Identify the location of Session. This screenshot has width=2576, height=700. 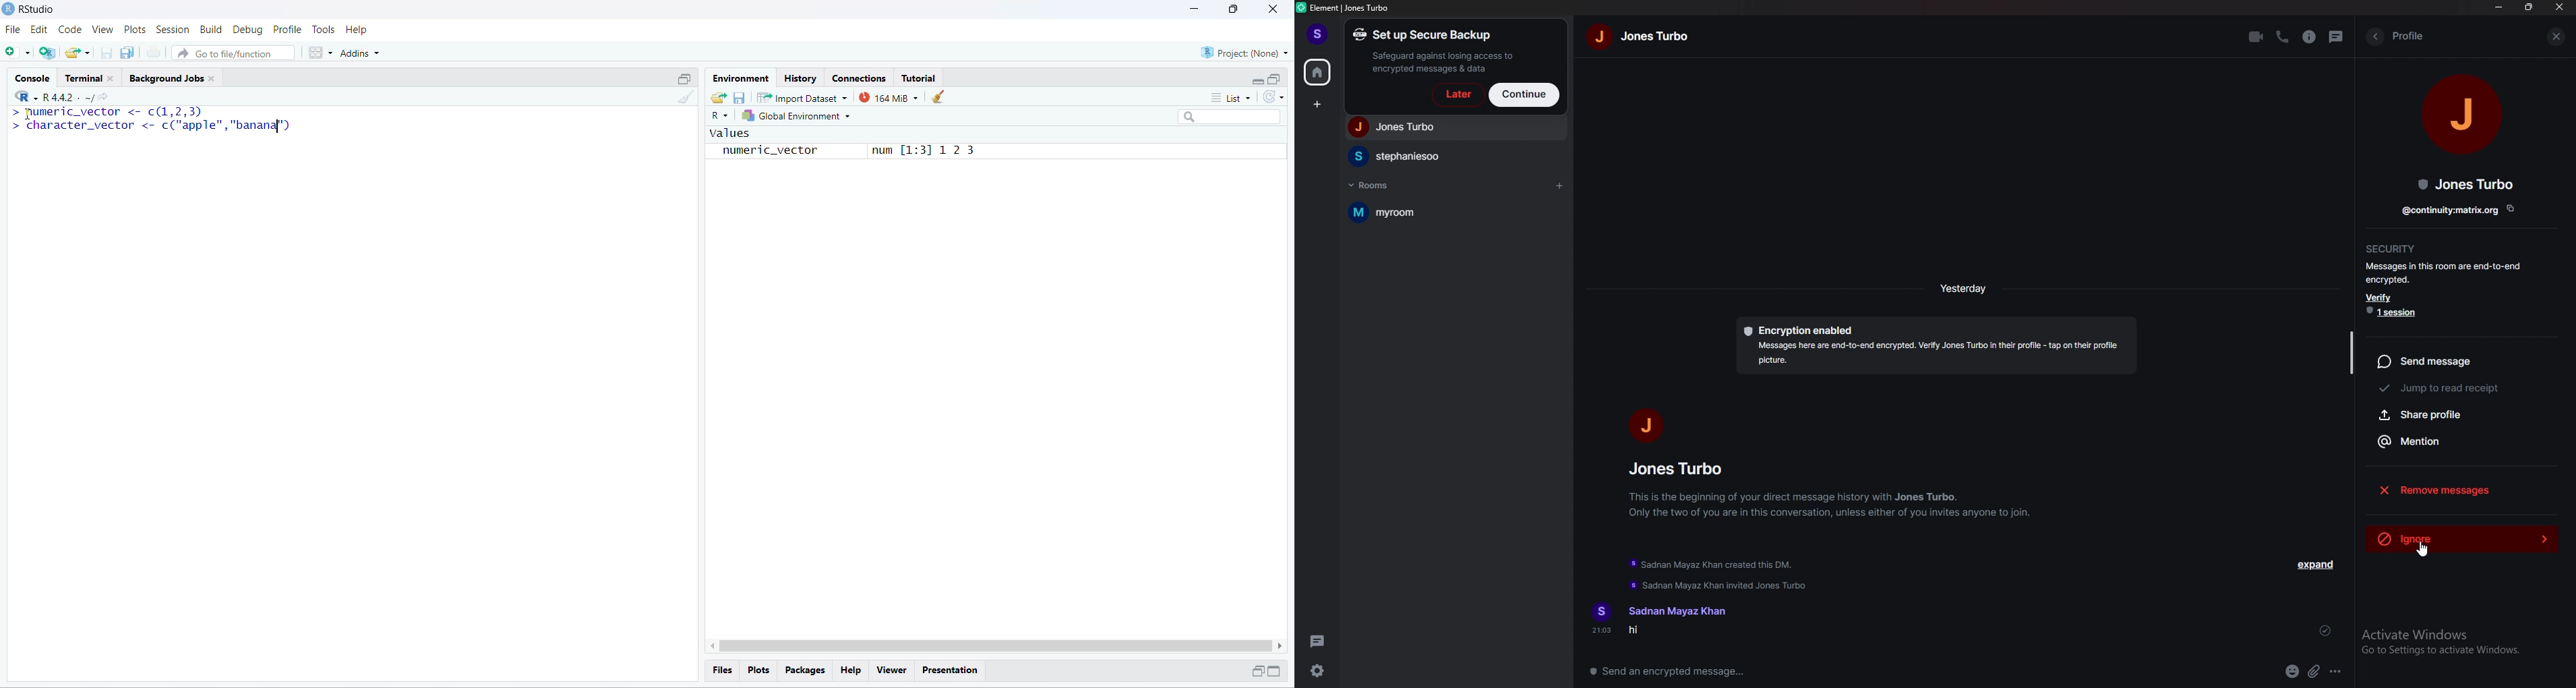
(173, 30).